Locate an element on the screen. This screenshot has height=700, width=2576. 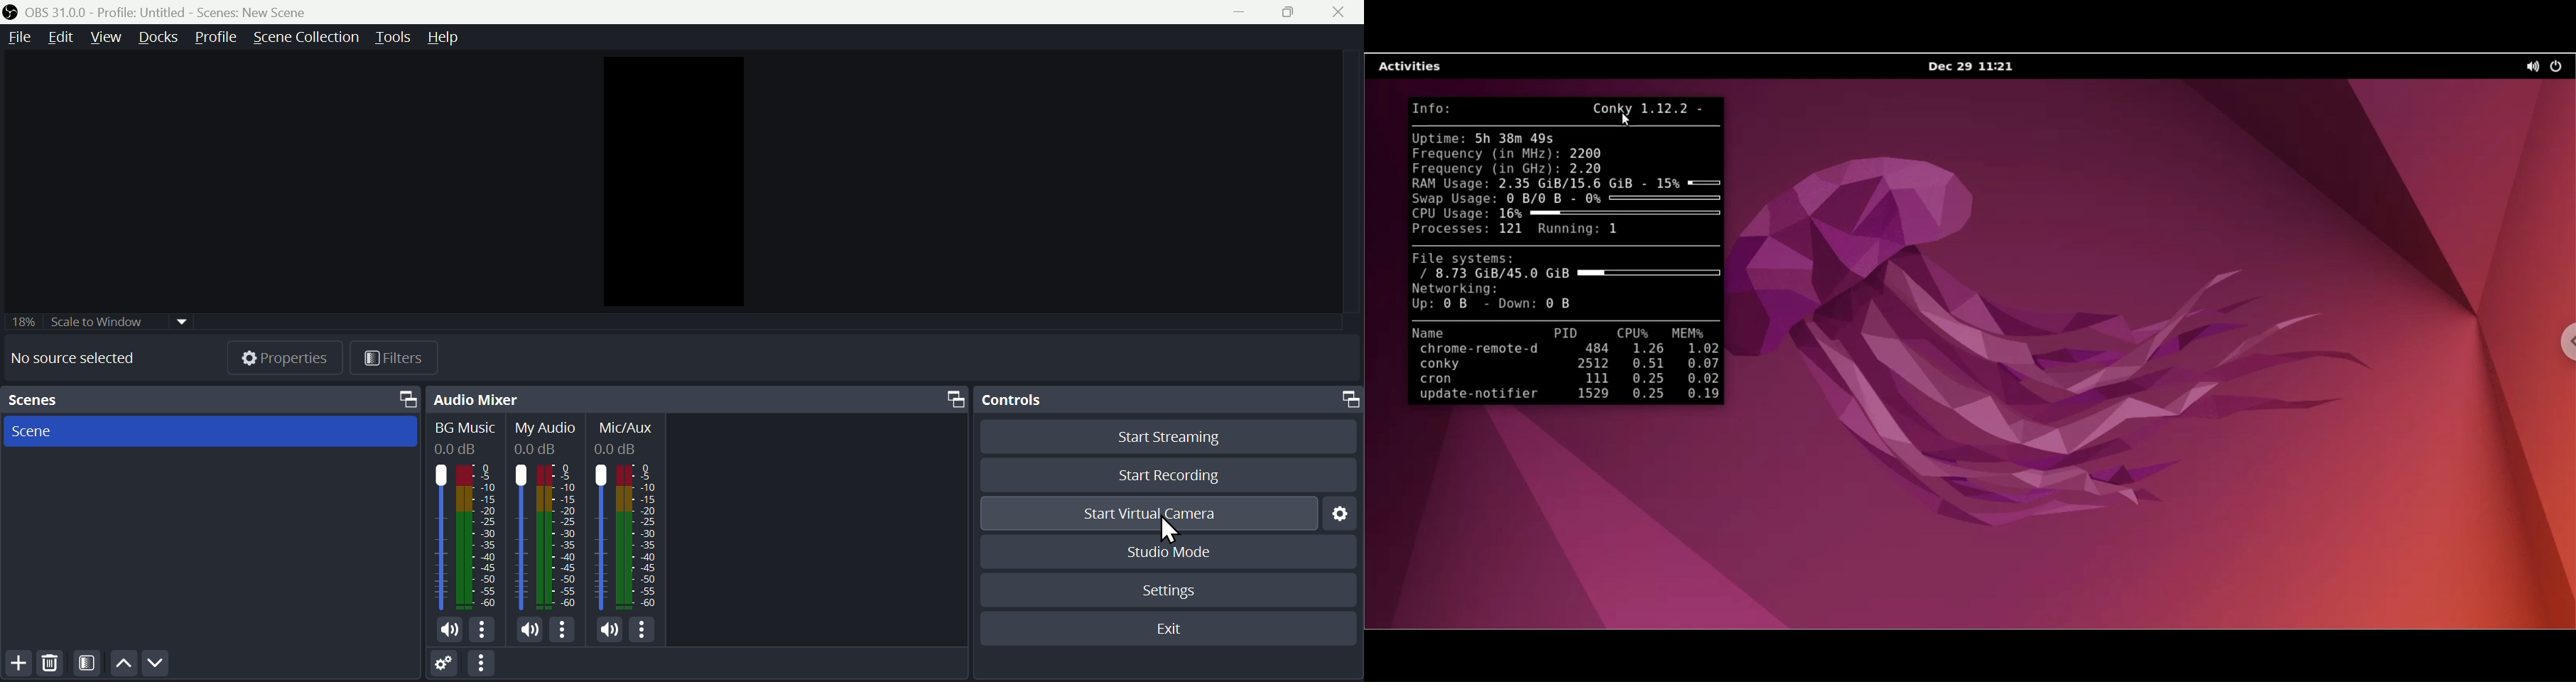
OBS 31.0 .0 profile untitled scenes new scenes is located at coordinates (162, 12).